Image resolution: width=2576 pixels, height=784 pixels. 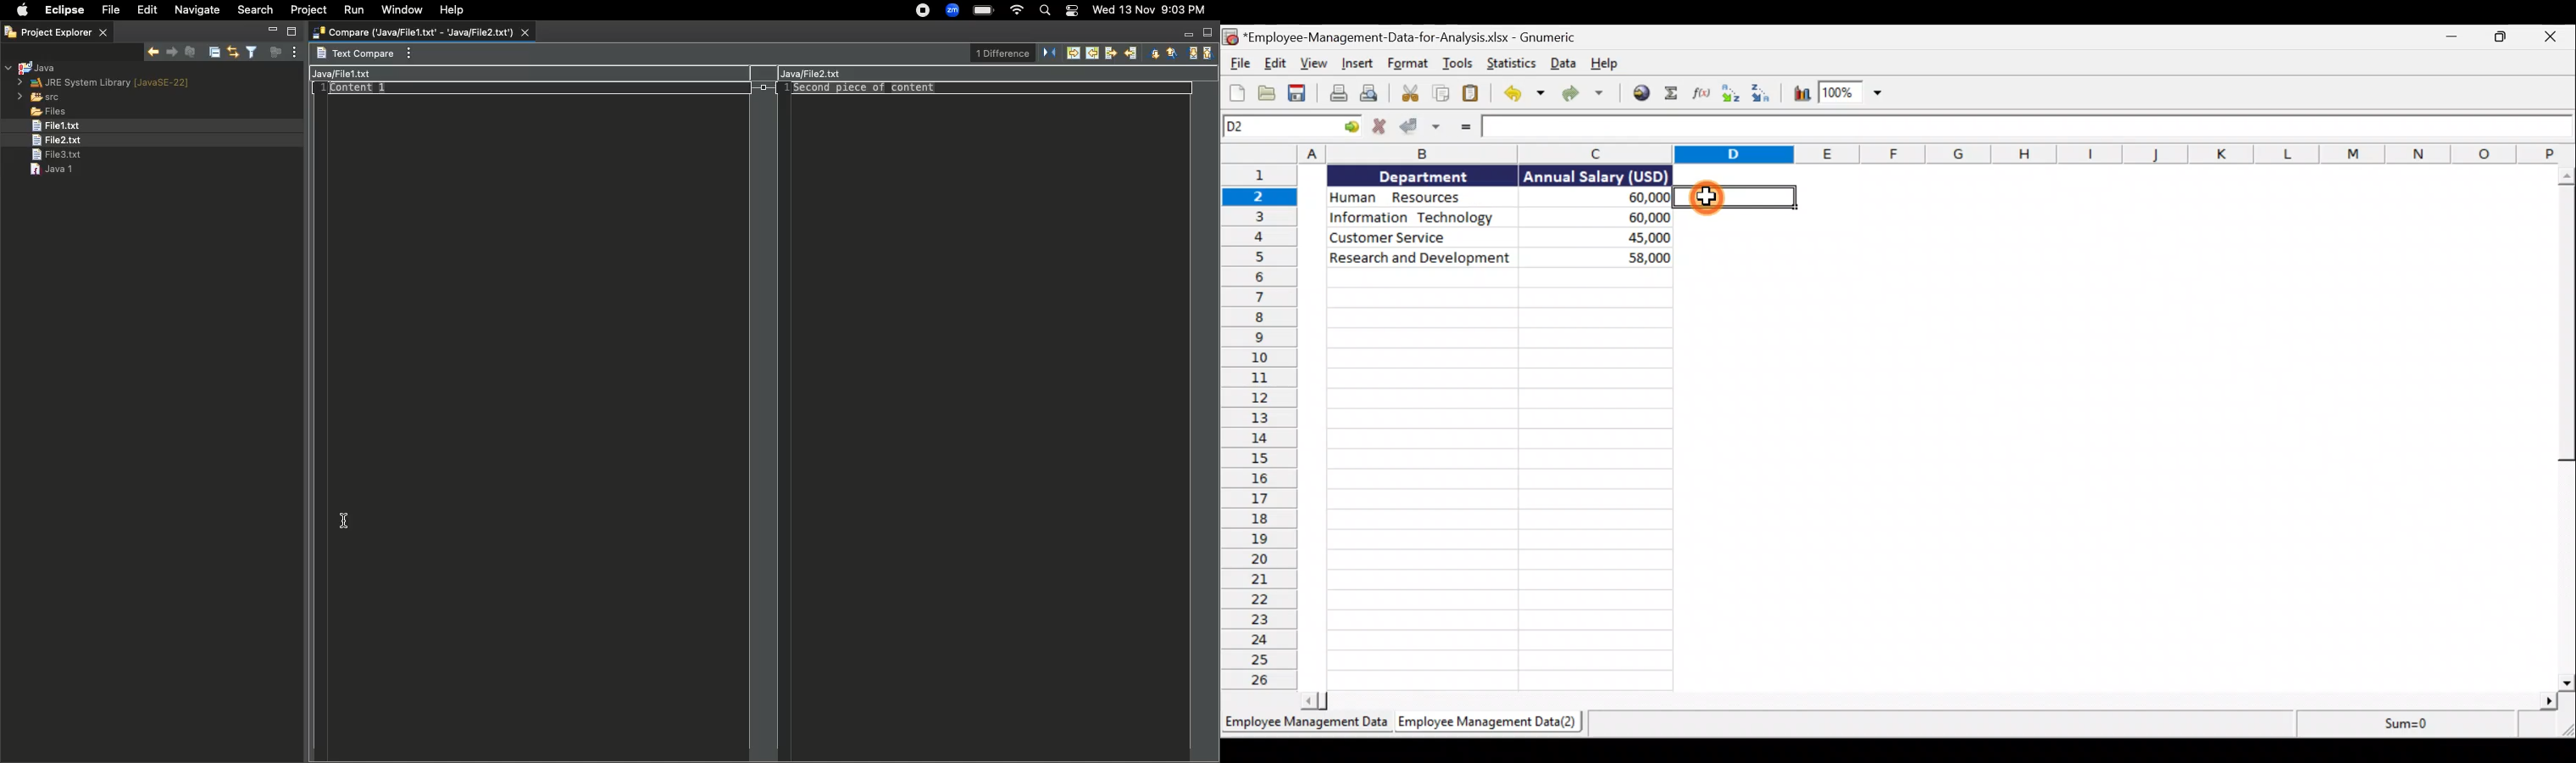 What do you see at coordinates (1710, 199) in the screenshot?
I see `cursor` at bounding box center [1710, 199].